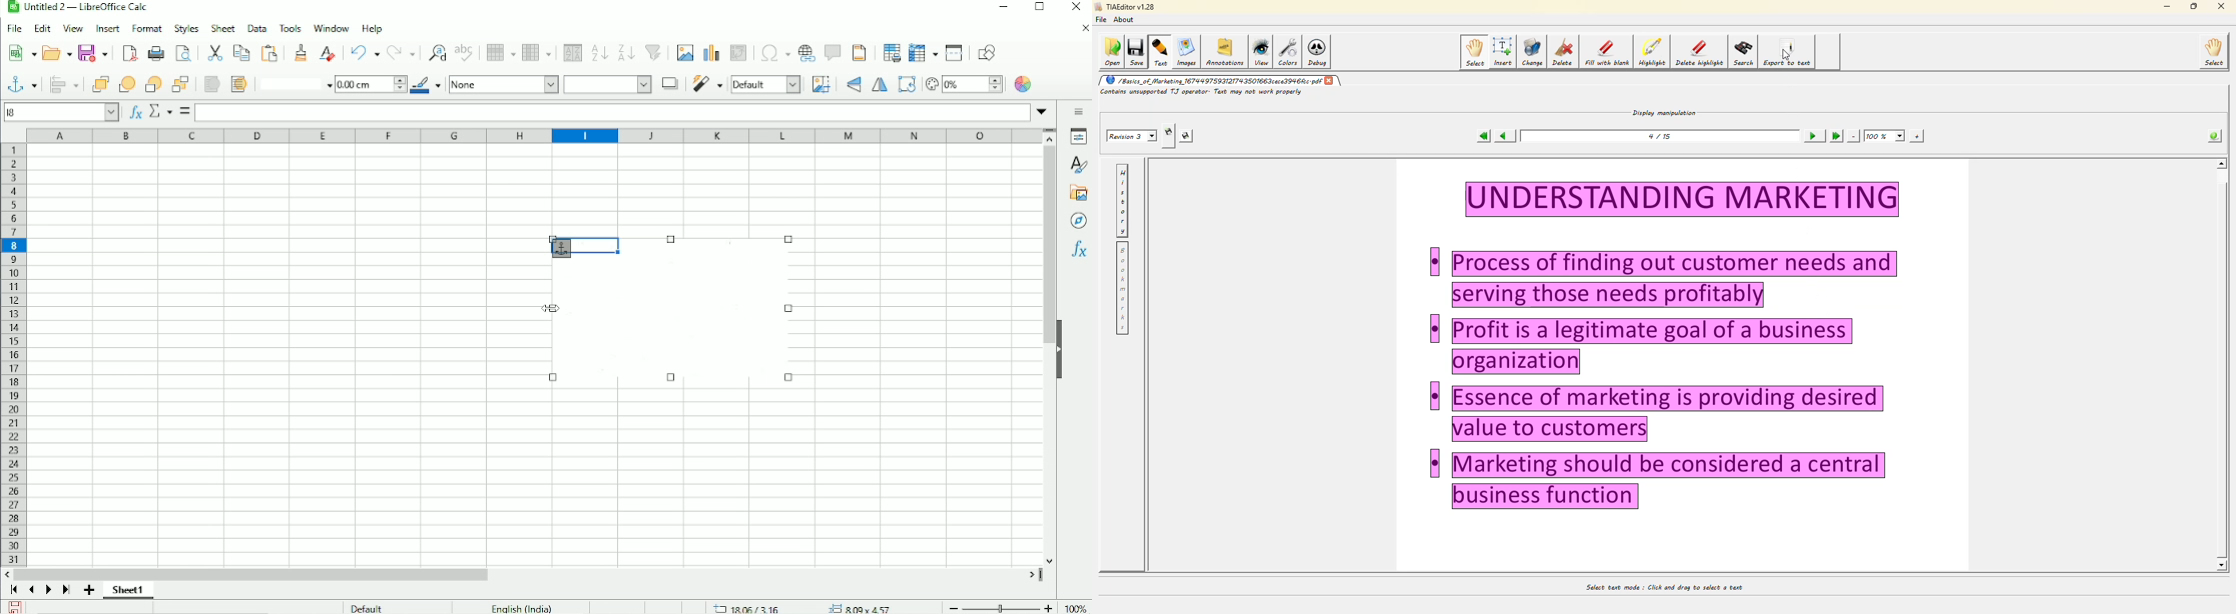 The width and height of the screenshot is (2240, 616). Describe the element at coordinates (133, 112) in the screenshot. I see `Function wizard` at that location.